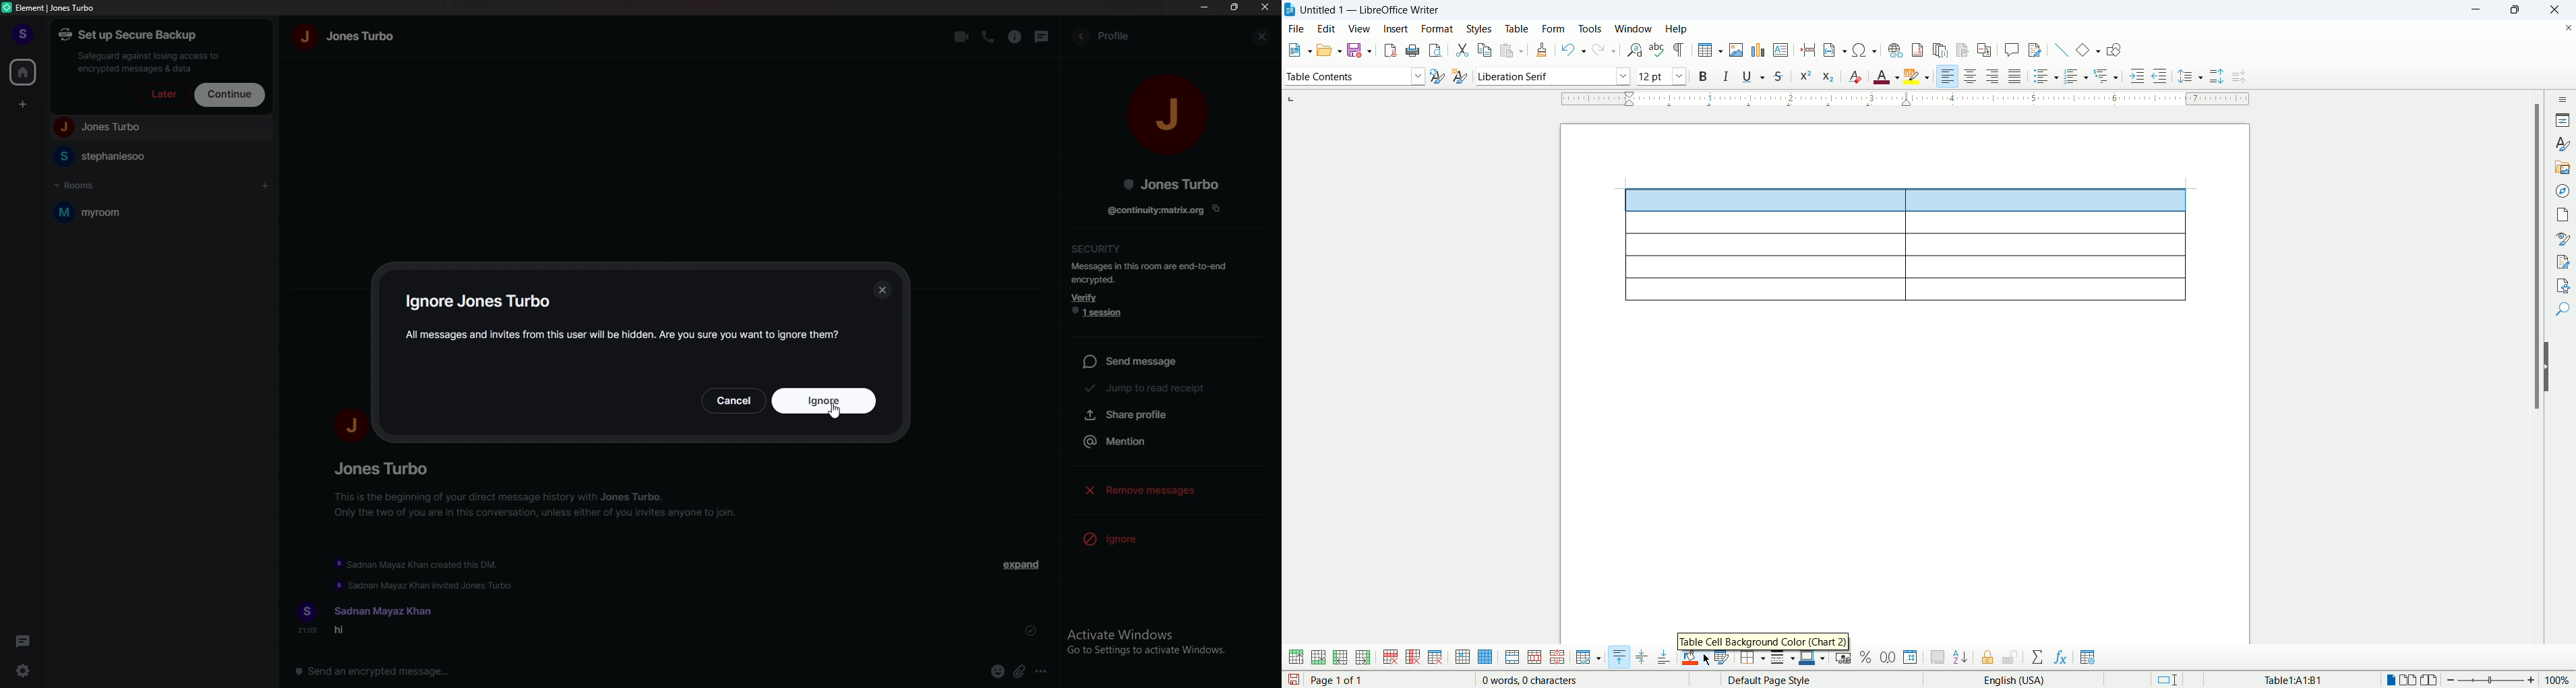 This screenshot has height=700, width=2576. I want to click on cursor, so click(1708, 660).